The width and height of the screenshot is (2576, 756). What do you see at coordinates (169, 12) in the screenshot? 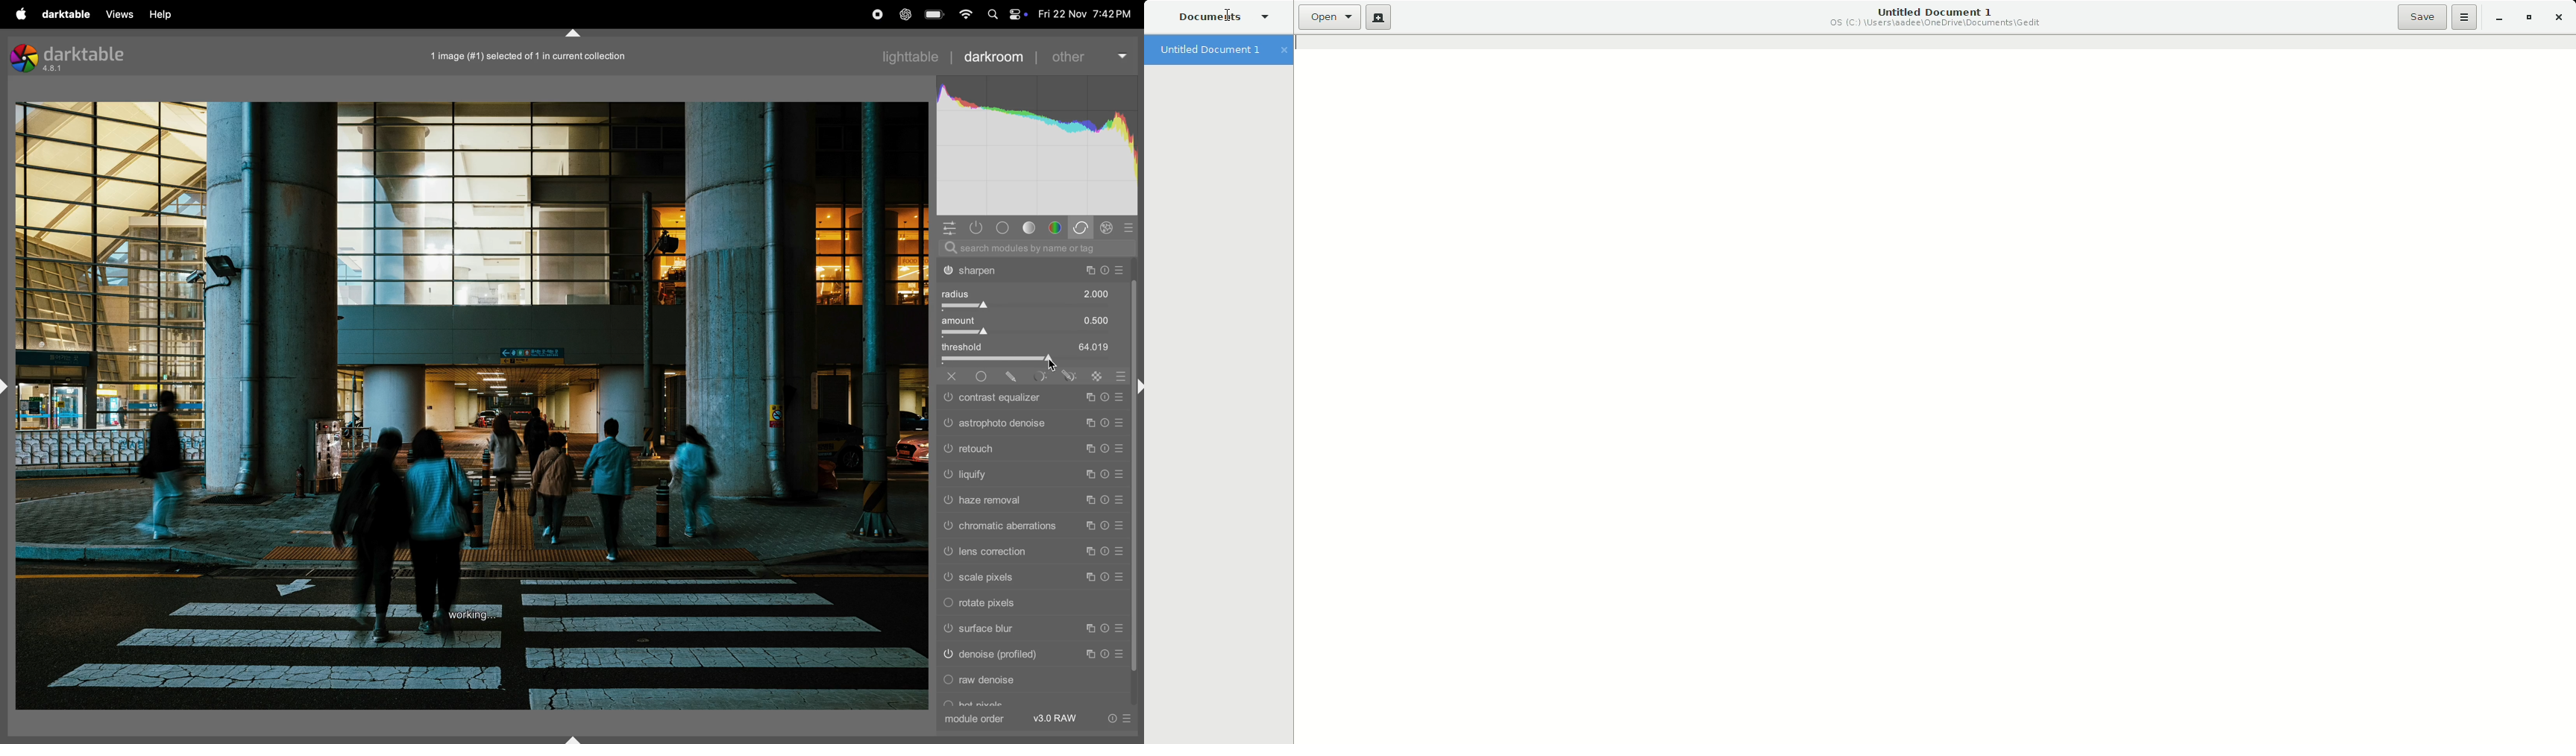
I see `help` at bounding box center [169, 12].